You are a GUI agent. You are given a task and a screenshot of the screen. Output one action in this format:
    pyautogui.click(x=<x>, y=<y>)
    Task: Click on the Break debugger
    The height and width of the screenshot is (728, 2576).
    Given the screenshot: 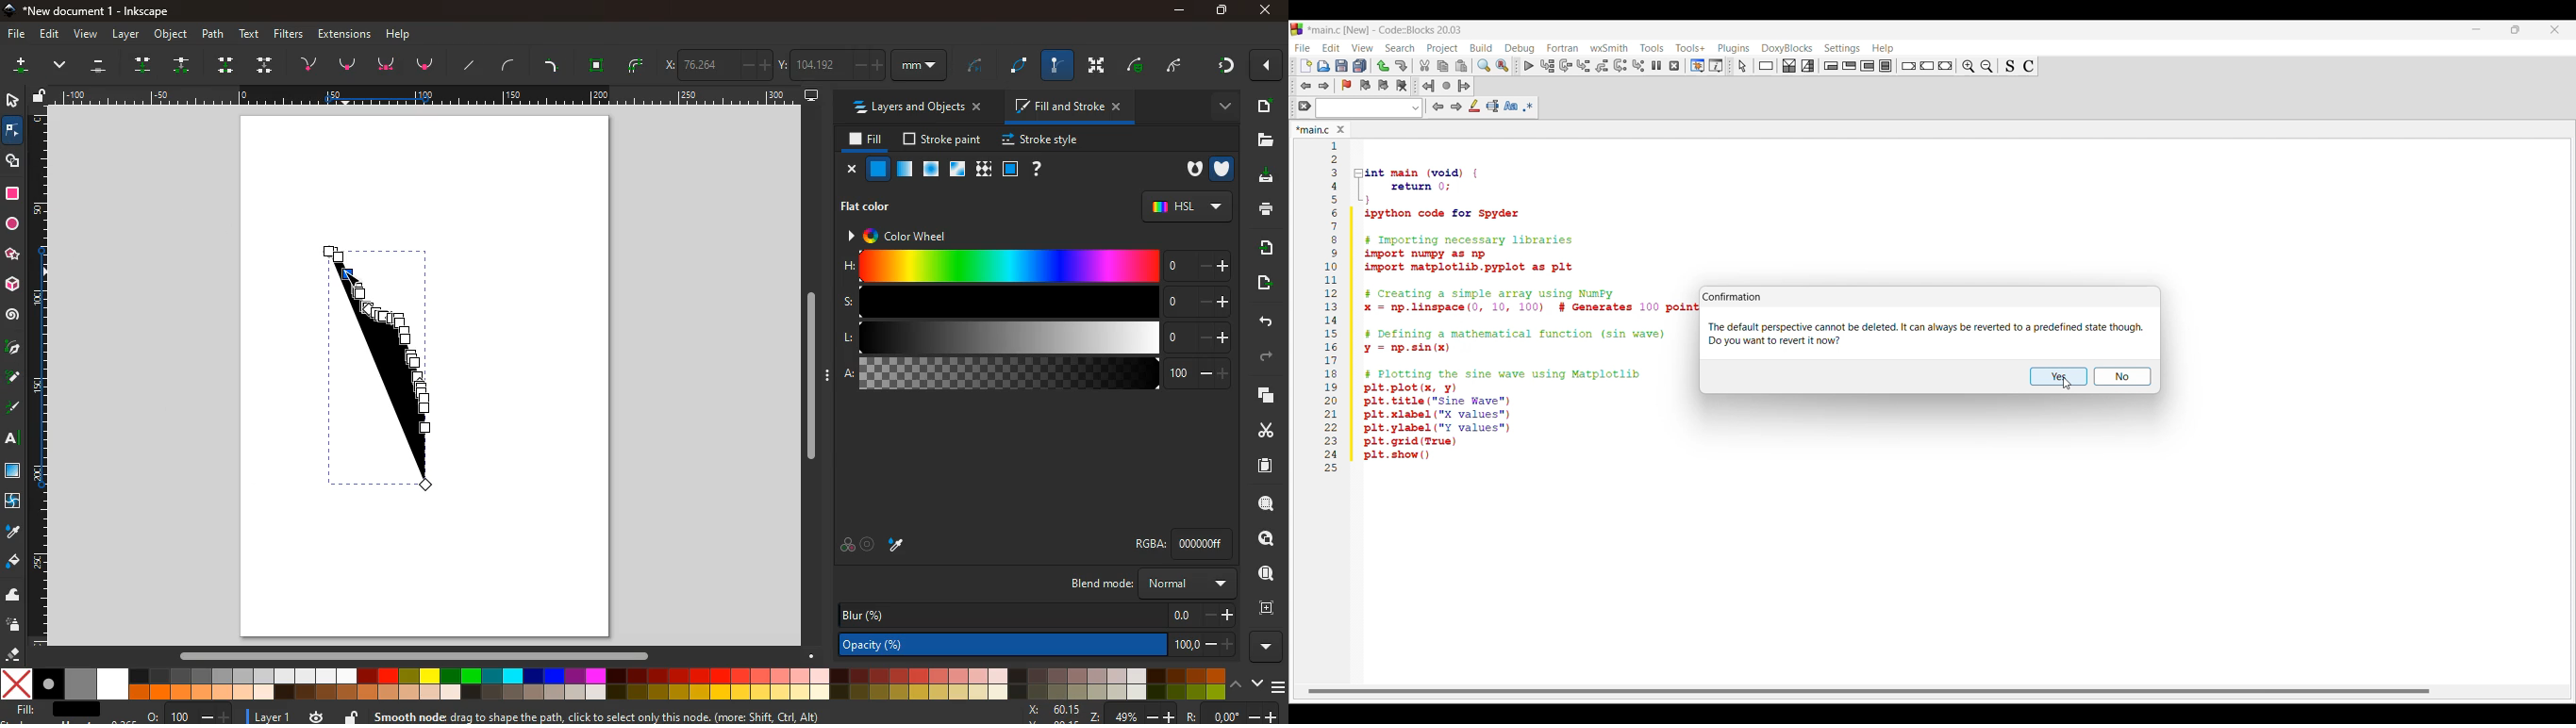 What is the action you would take?
    pyautogui.click(x=1657, y=65)
    